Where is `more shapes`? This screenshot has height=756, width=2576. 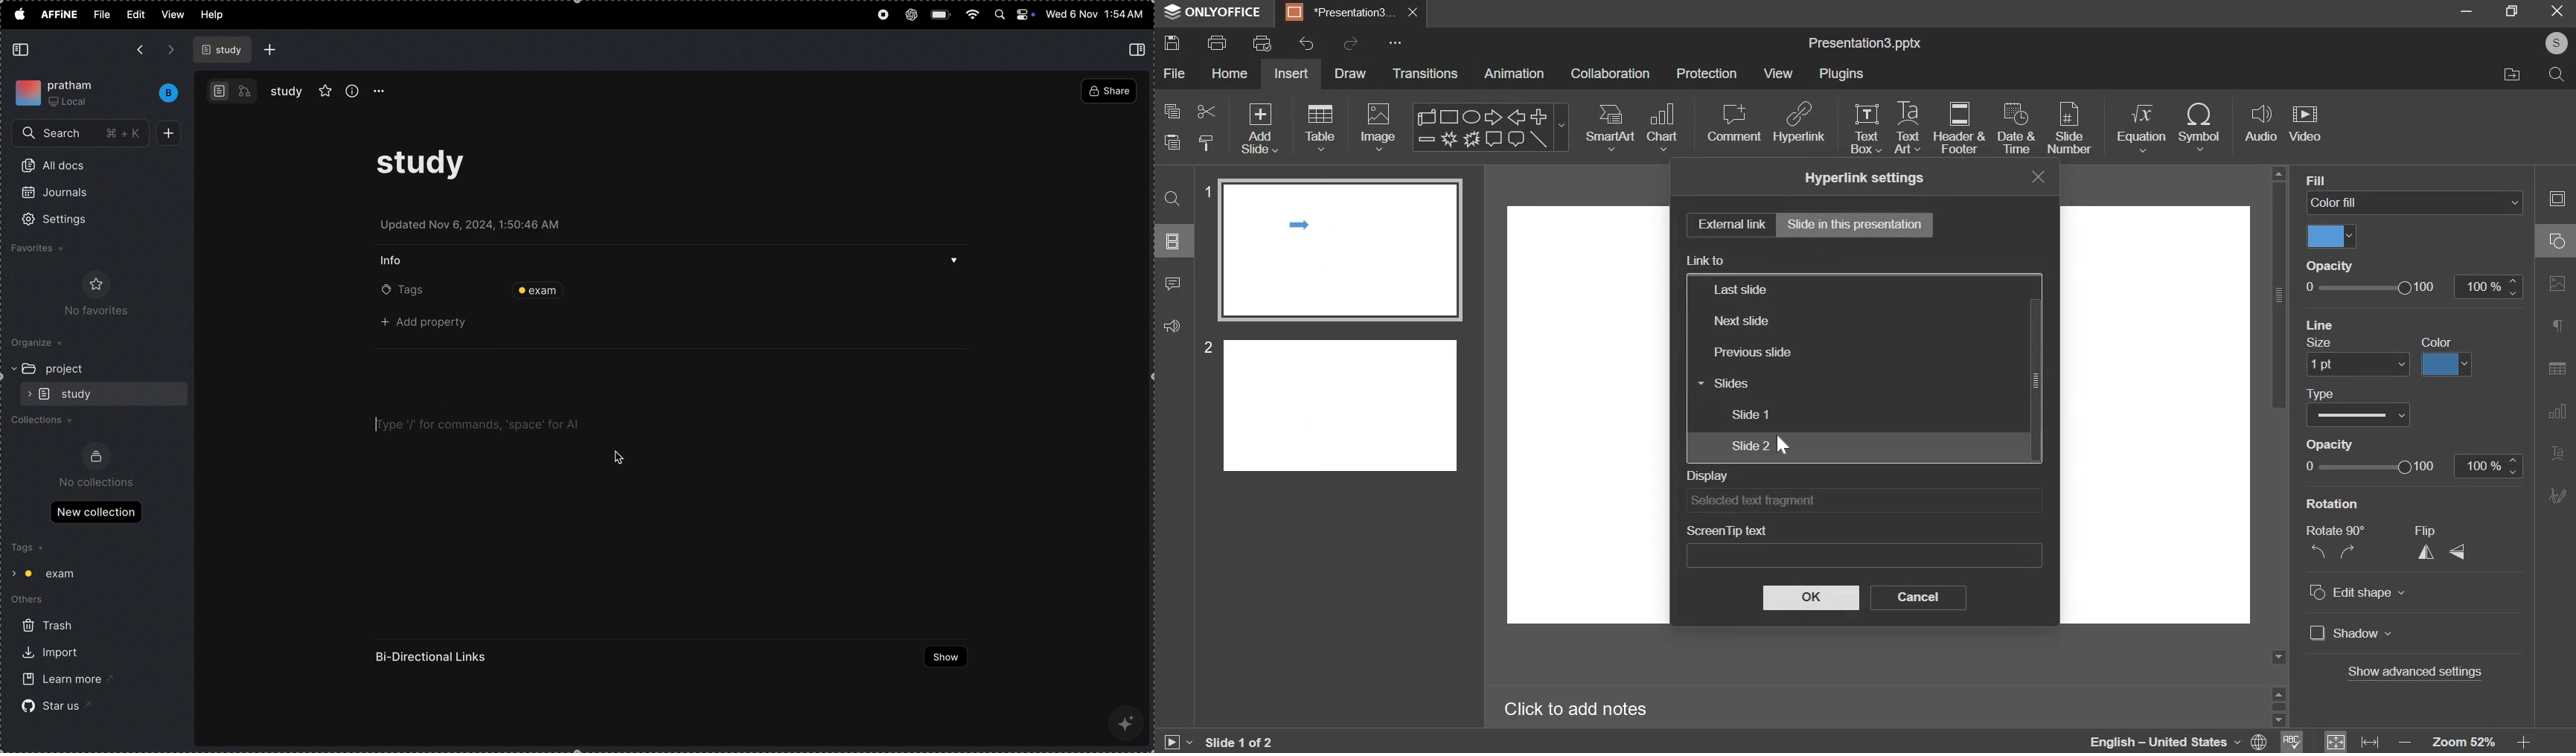
more shapes is located at coordinates (1563, 129).